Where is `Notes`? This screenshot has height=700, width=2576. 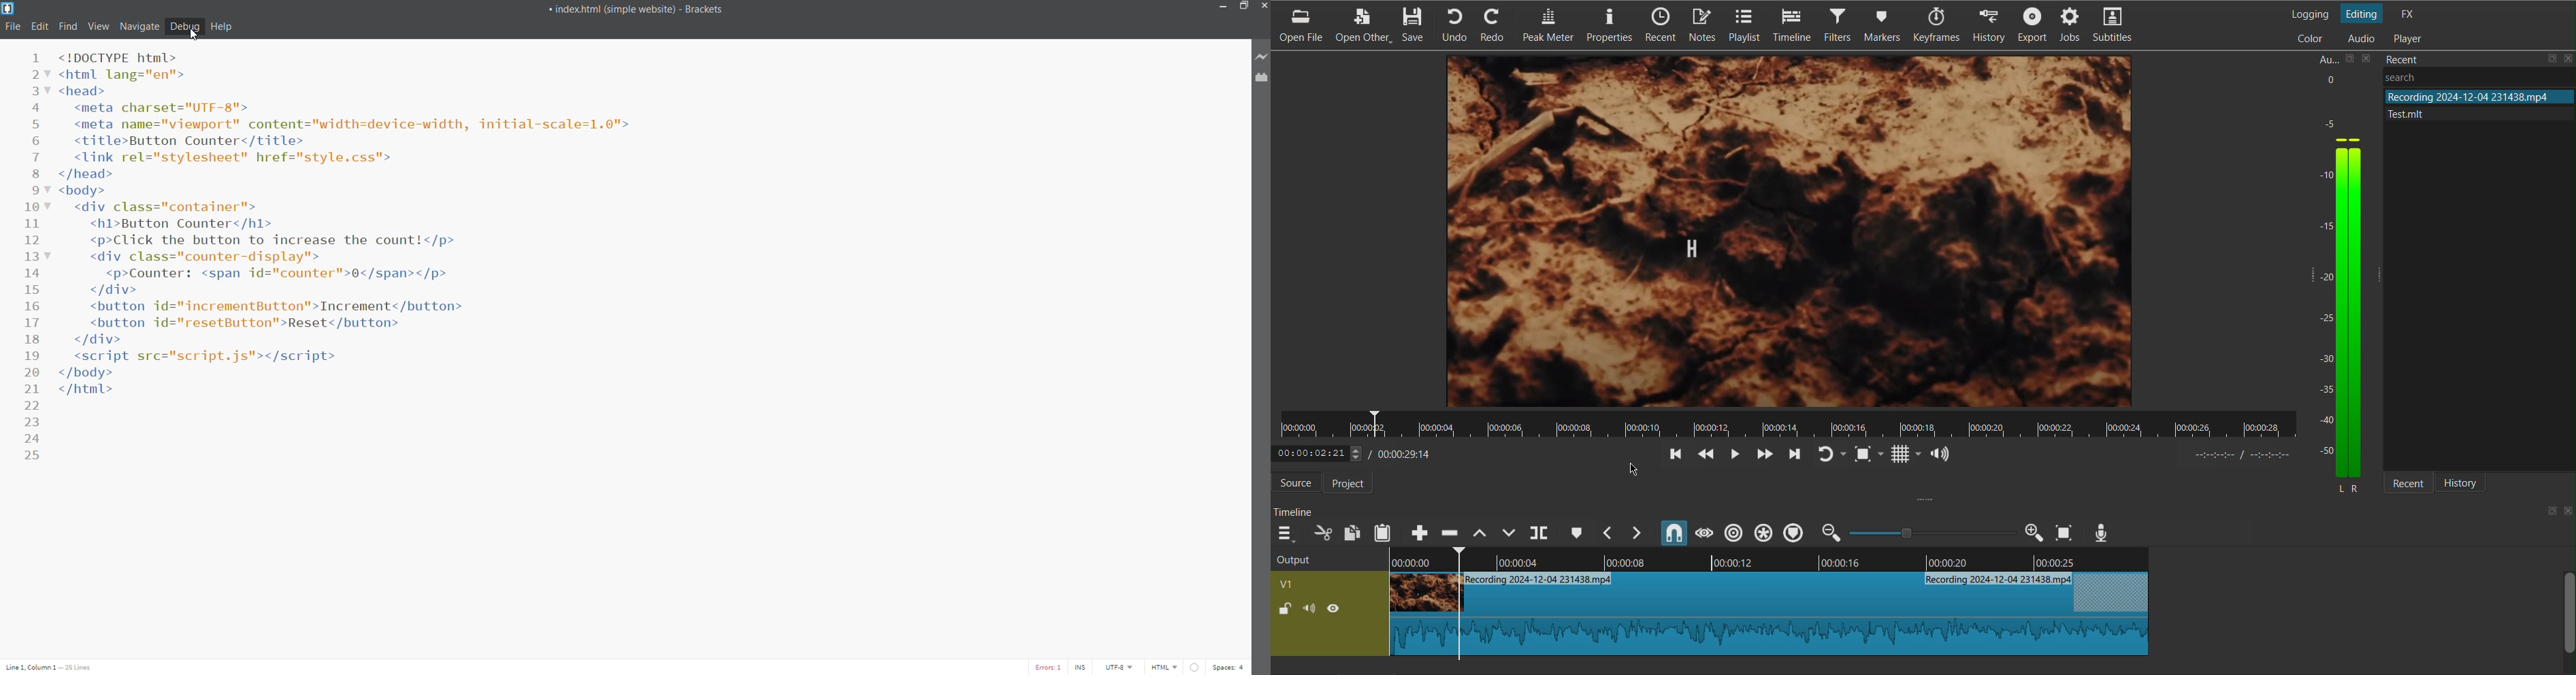 Notes is located at coordinates (1704, 24).